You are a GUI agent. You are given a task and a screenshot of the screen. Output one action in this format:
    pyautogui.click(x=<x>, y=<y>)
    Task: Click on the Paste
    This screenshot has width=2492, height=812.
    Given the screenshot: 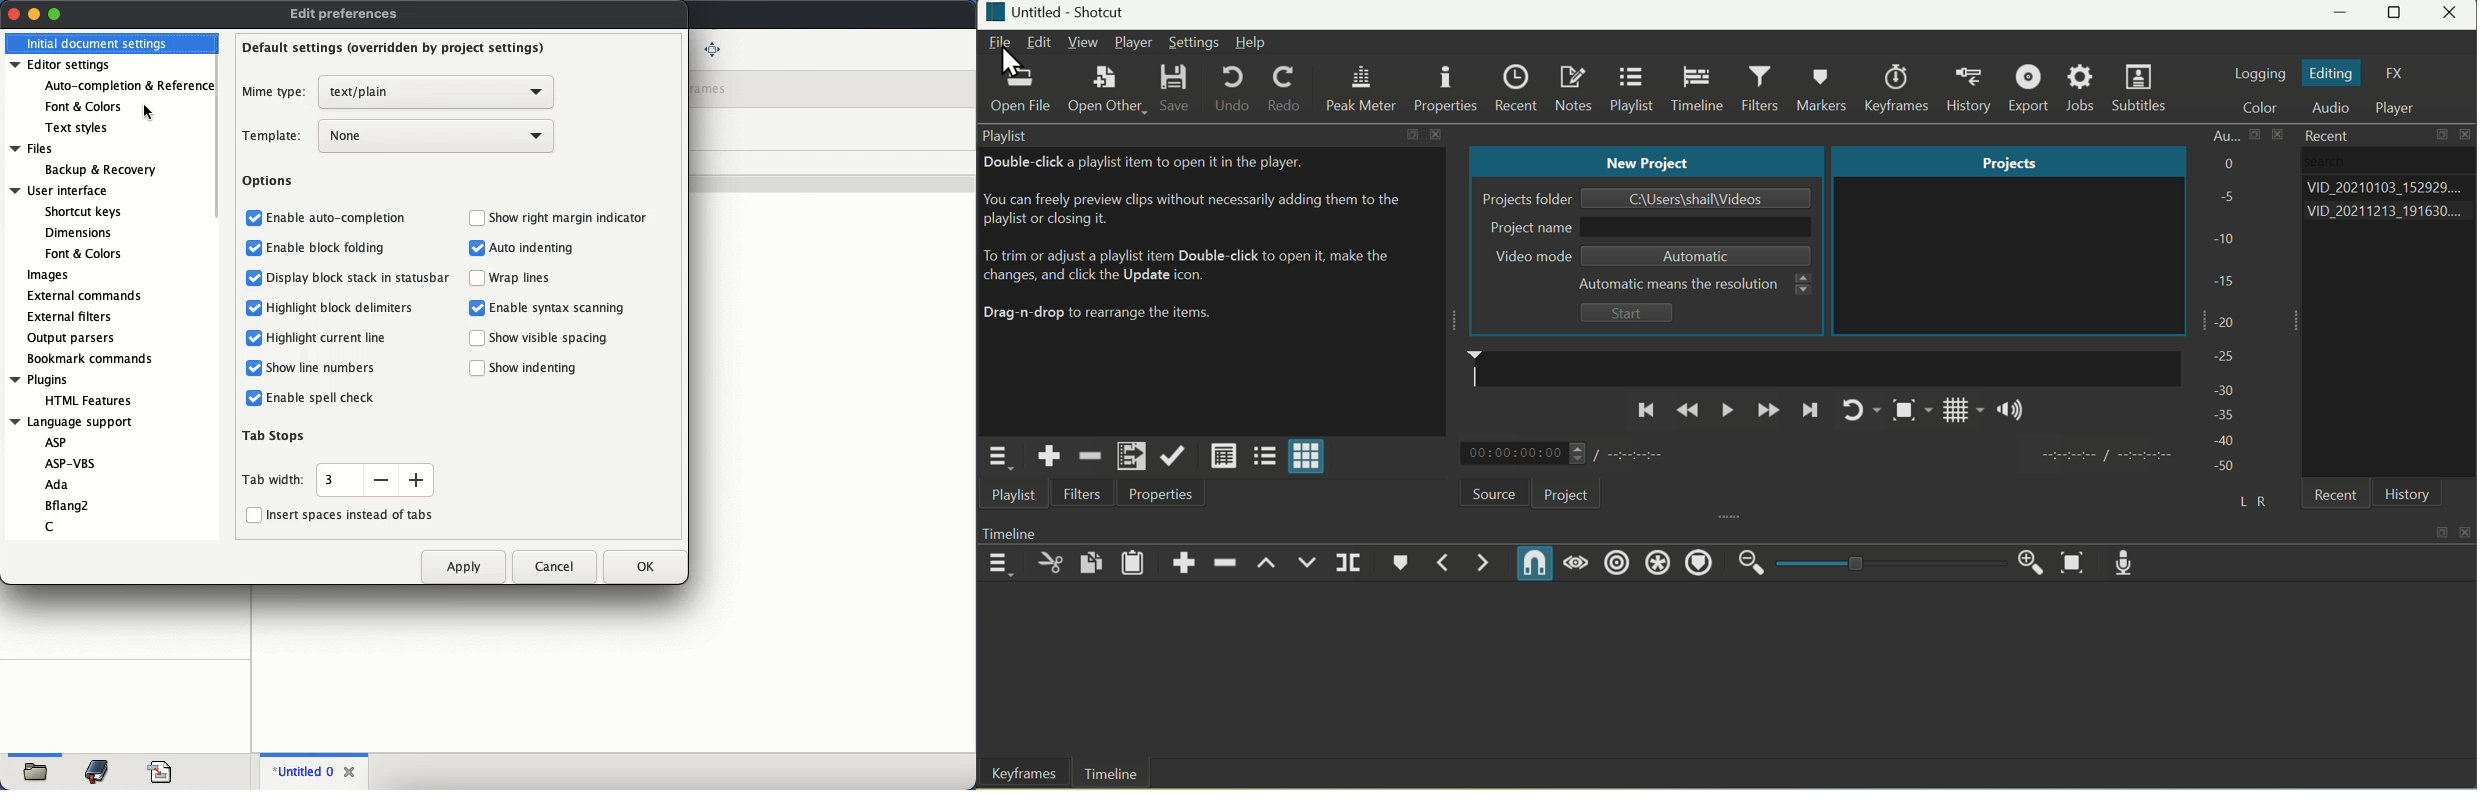 What is the action you would take?
    pyautogui.click(x=1134, y=562)
    